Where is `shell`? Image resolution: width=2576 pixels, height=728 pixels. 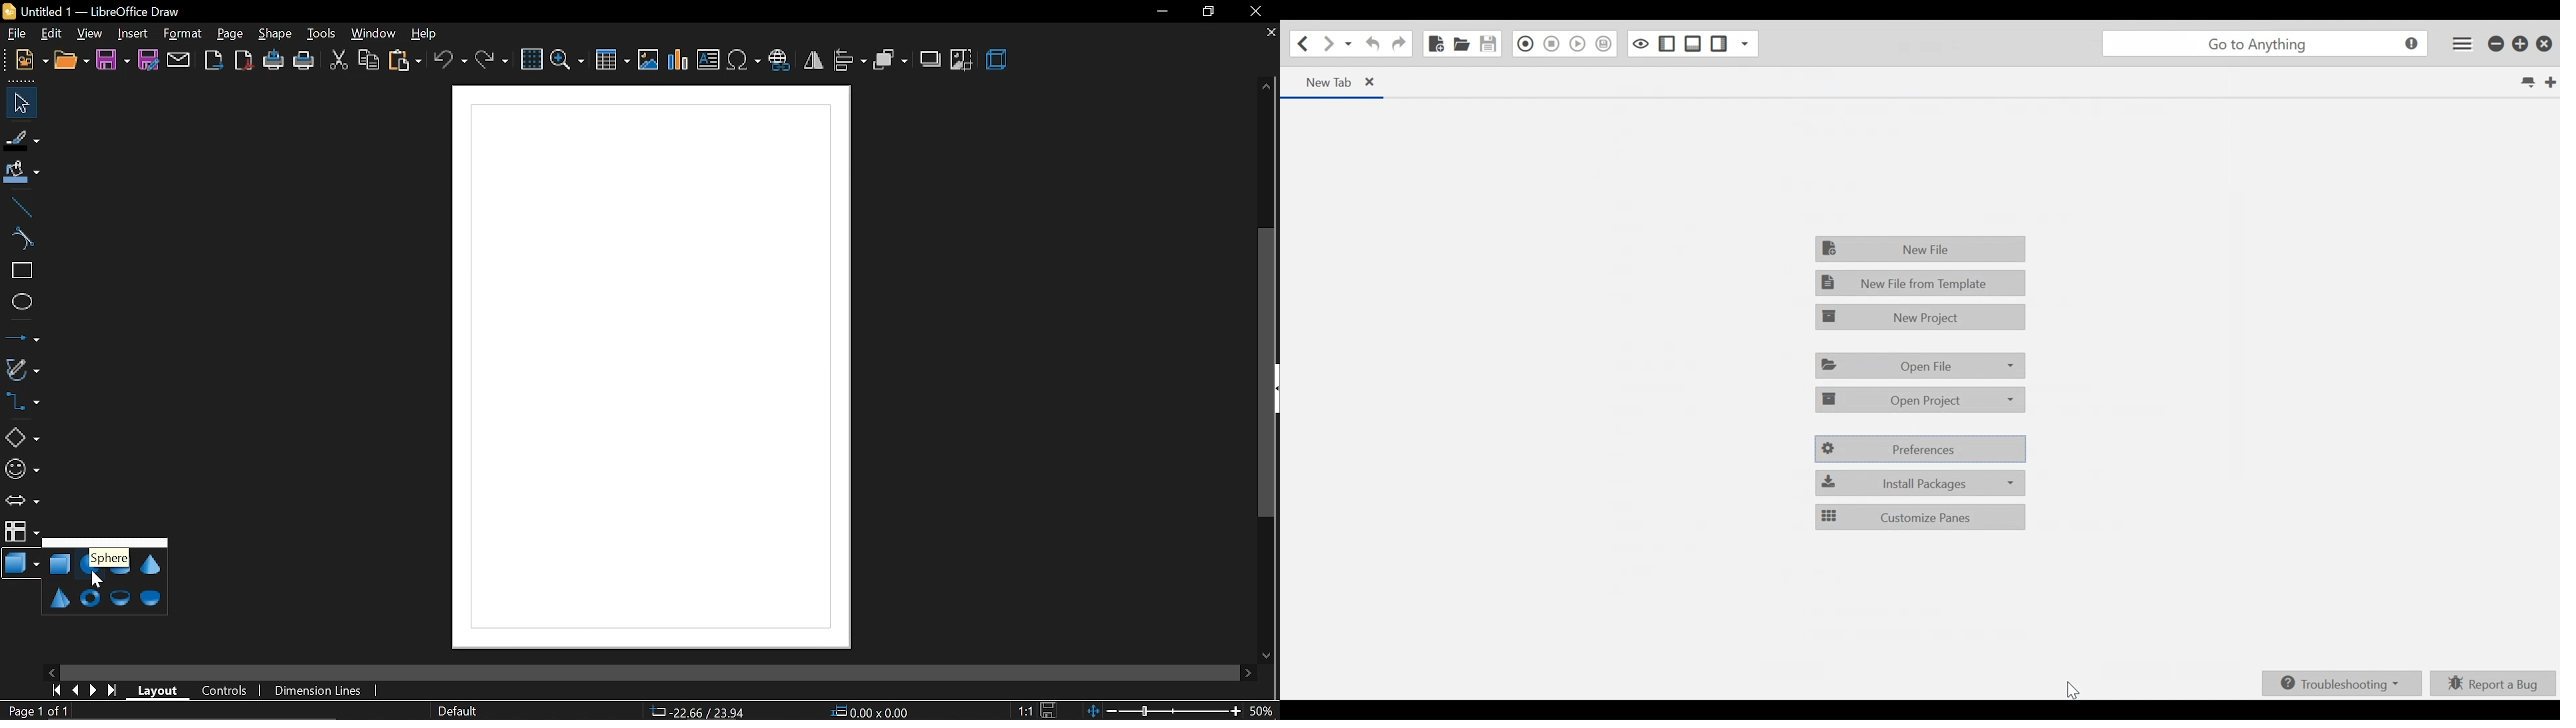
shell is located at coordinates (117, 597).